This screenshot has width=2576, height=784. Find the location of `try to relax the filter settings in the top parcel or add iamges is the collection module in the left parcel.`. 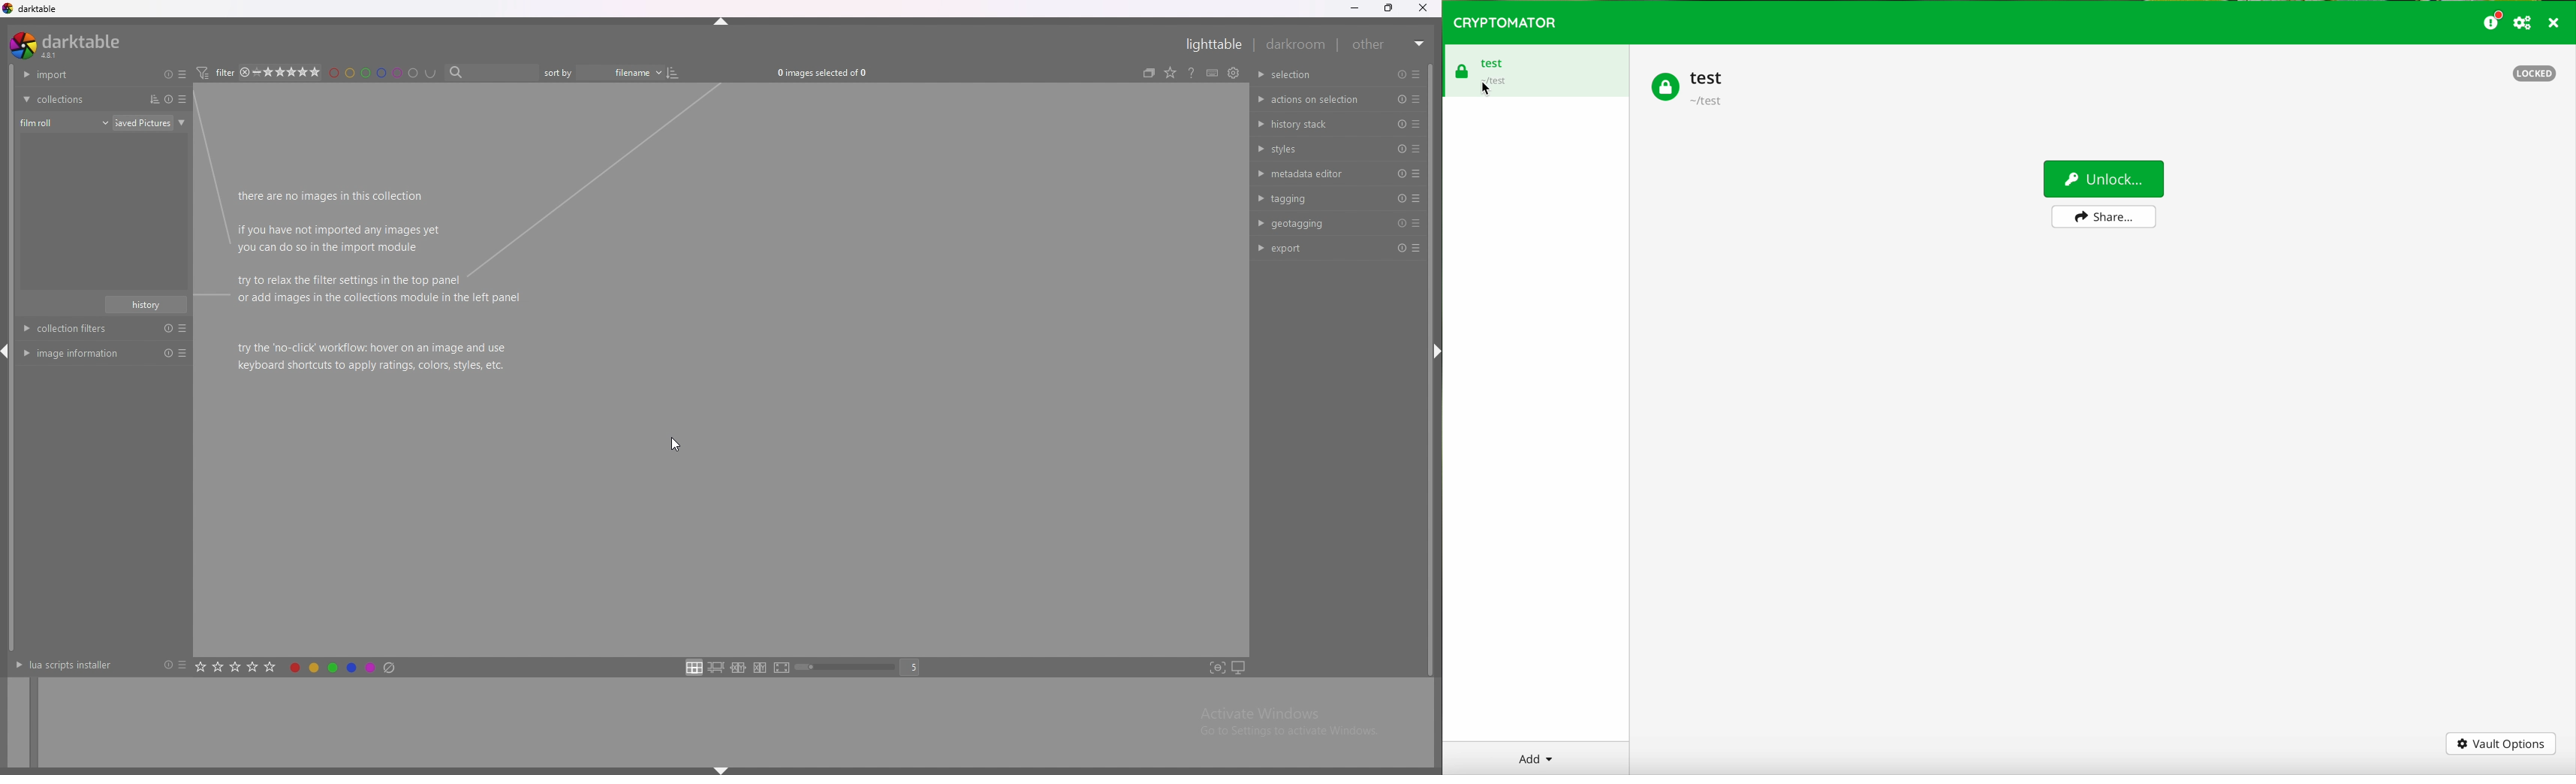

try to relax the filter settings in the top parcel or add iamges is the collection module in the left parcel. is located at coordinates (374, 291).